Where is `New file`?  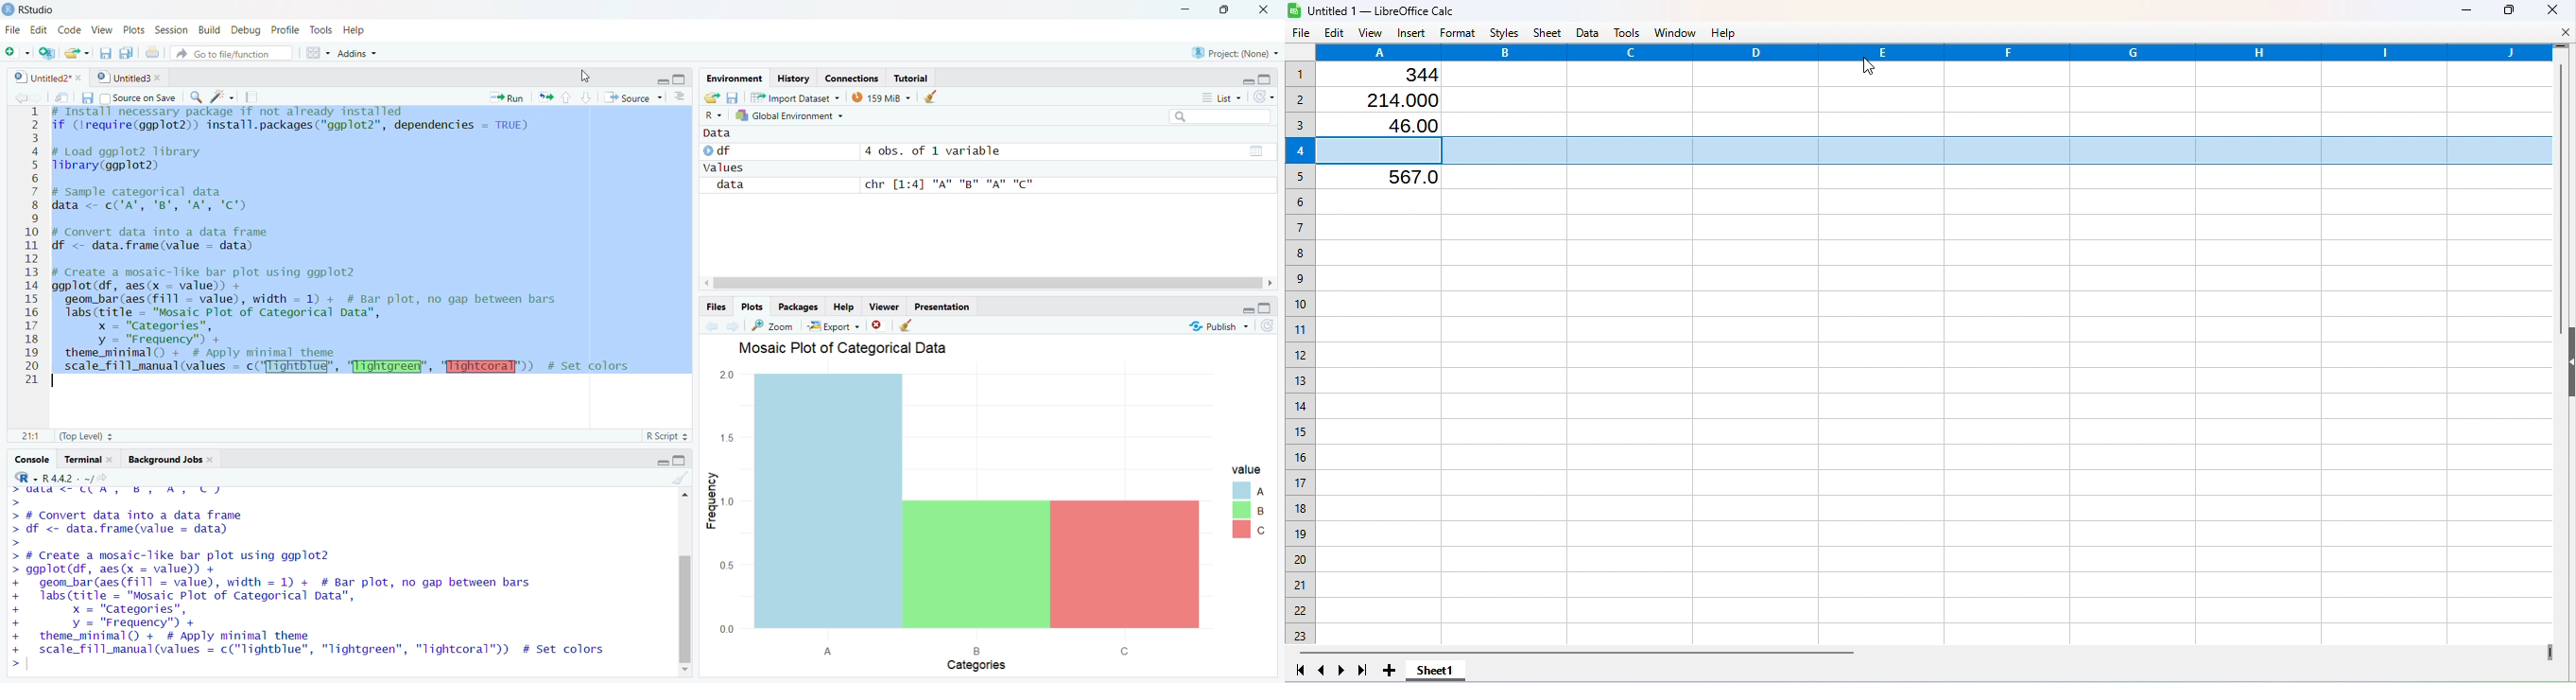 New file is located at coordinates (16, 53).